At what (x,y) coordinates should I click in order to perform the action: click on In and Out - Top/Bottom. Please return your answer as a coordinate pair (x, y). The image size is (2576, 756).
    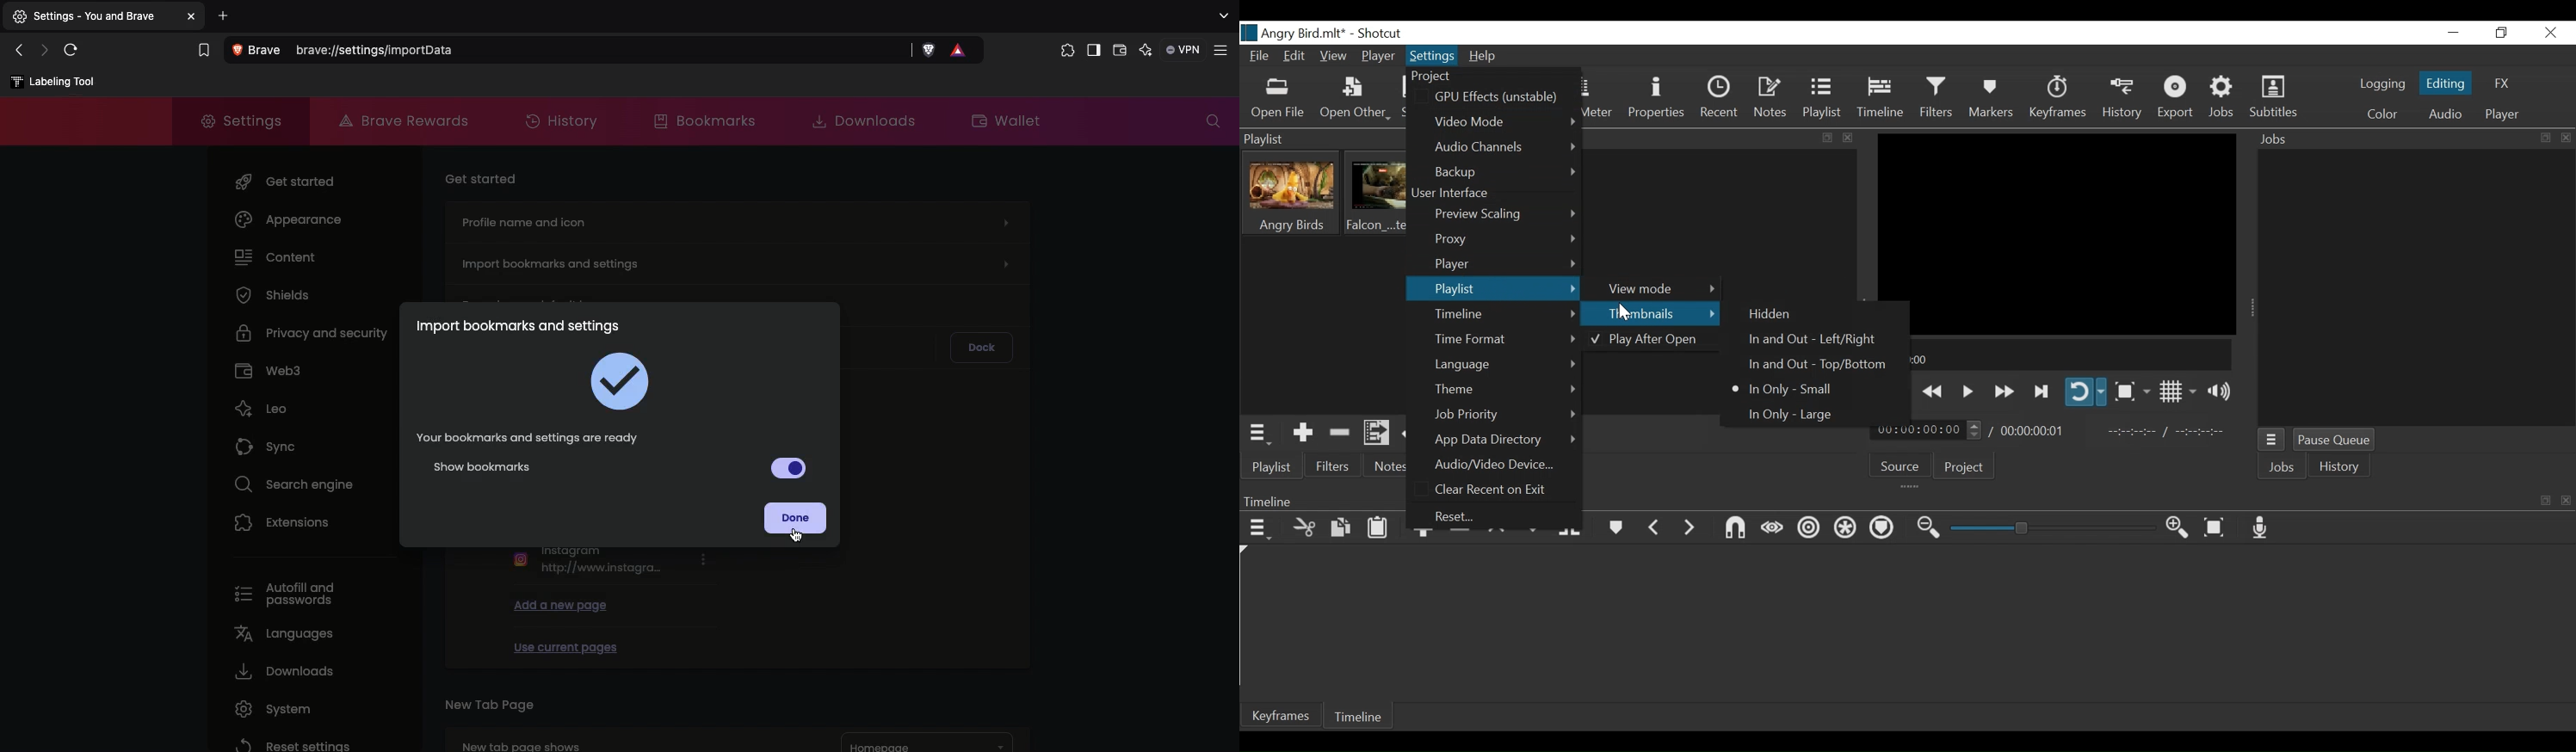
    Looking at the image, I should click on (1807, 366).